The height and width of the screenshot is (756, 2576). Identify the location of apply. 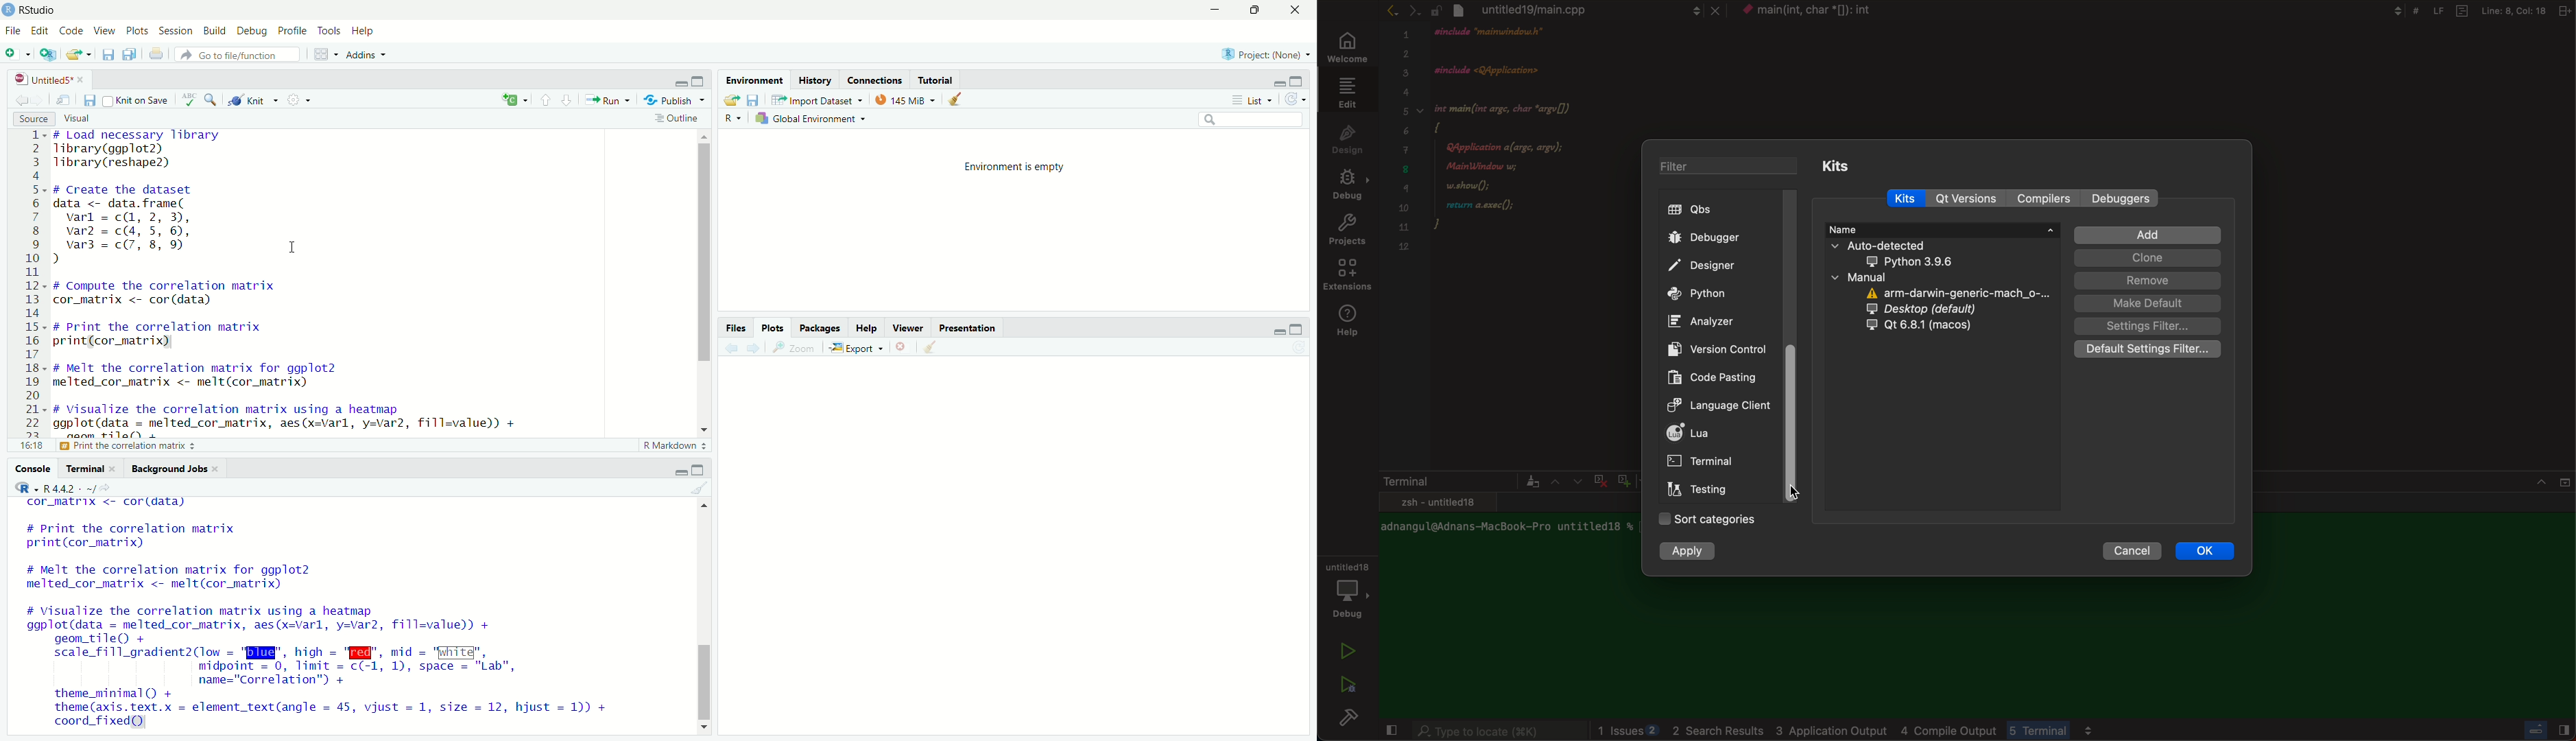
(1690, 552).